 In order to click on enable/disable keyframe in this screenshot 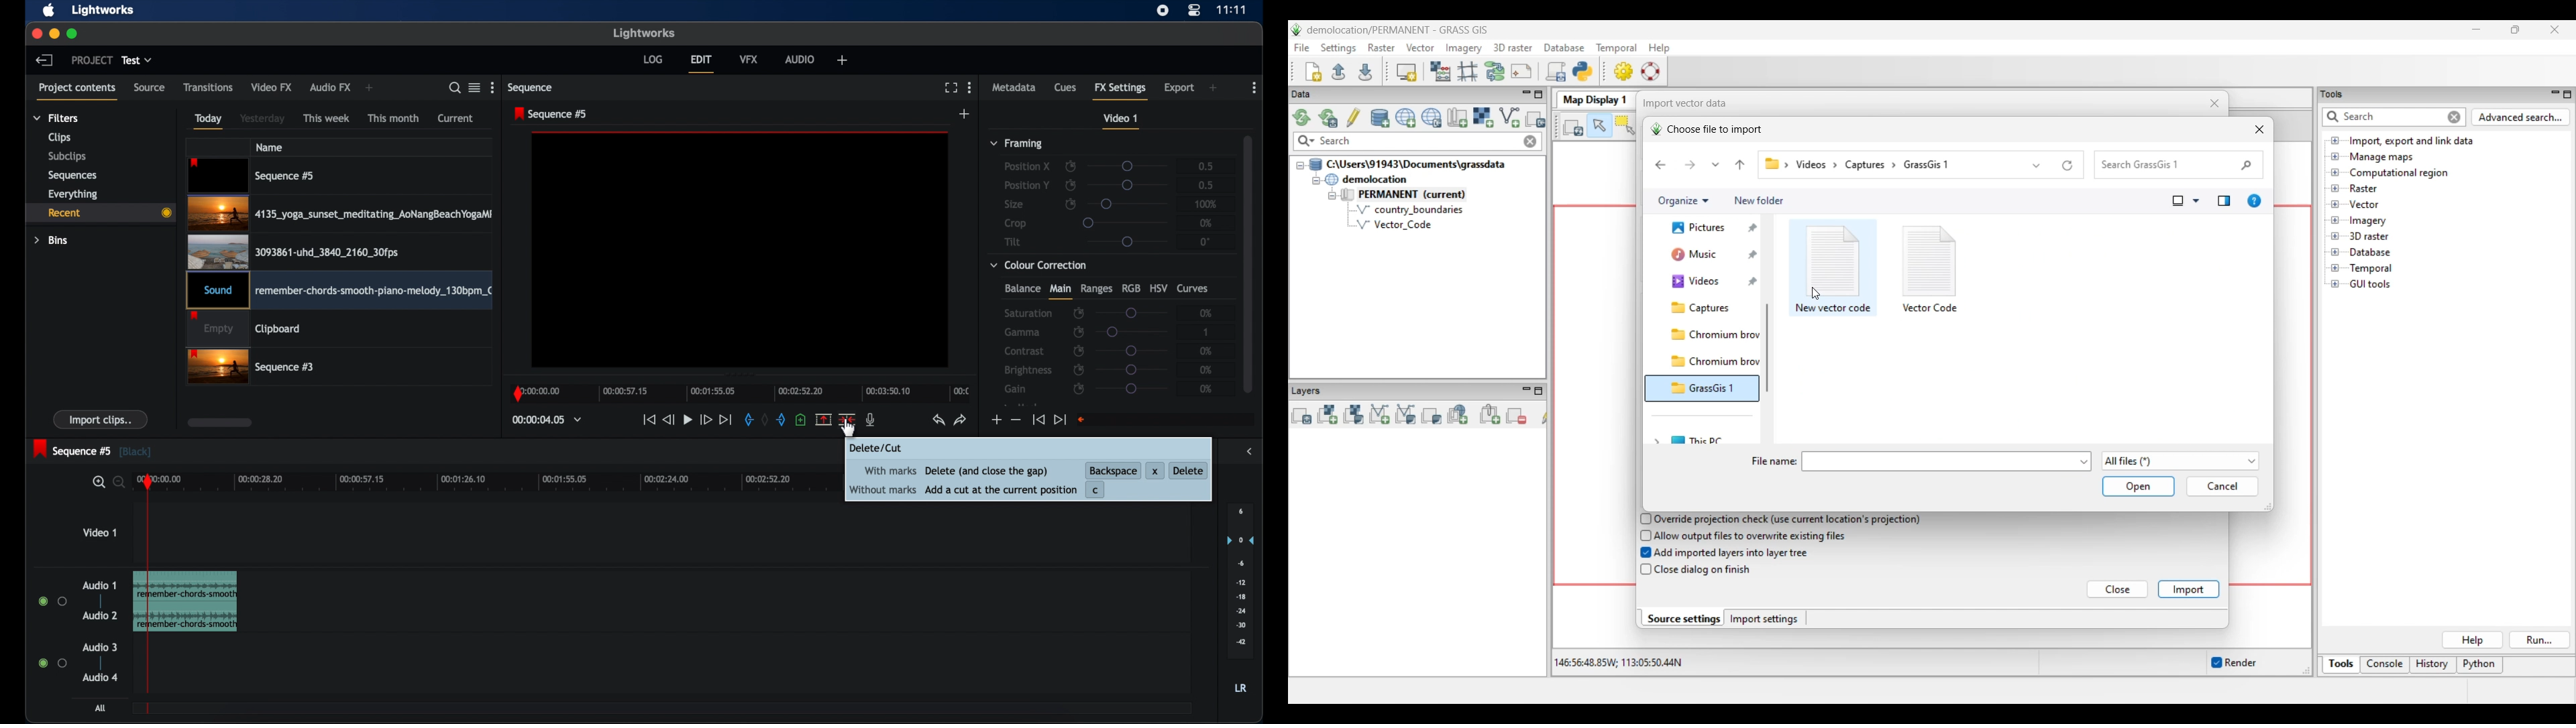, I will do `click(1071, 203)`.